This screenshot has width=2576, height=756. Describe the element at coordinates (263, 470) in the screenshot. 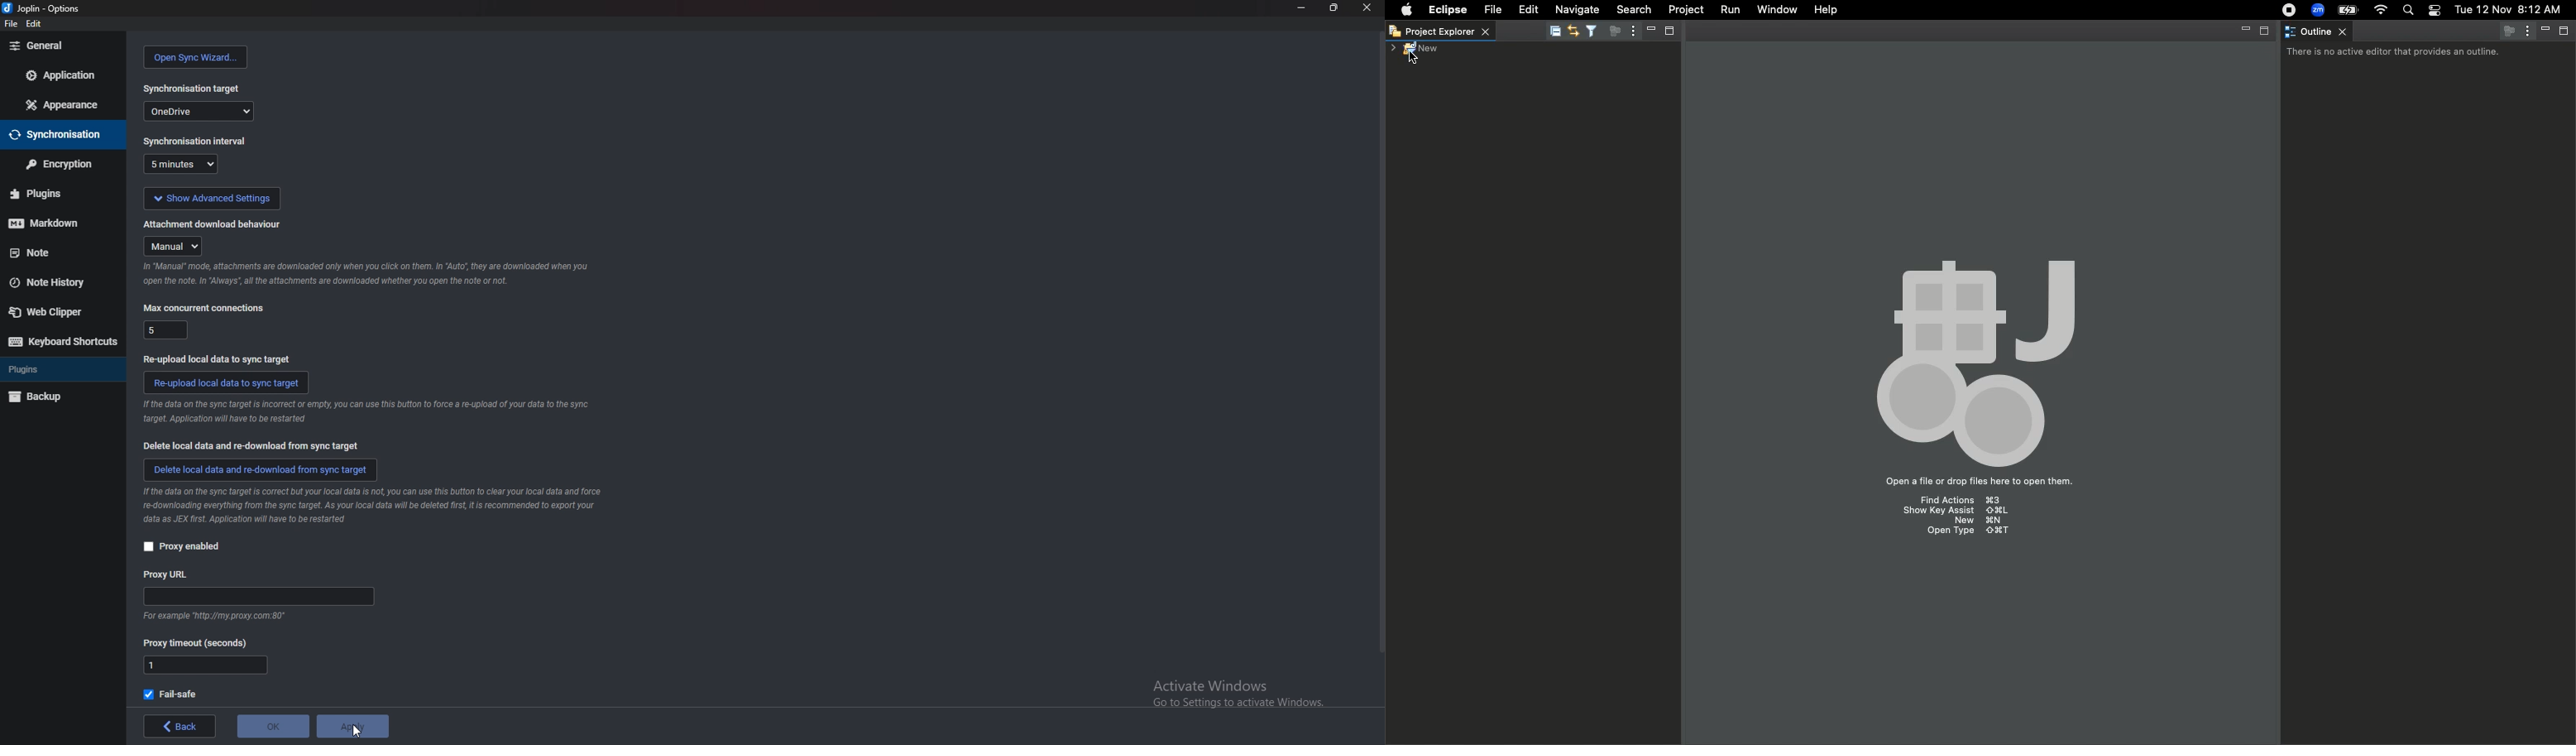

I see `delete local data and re download from sync target` at that location.